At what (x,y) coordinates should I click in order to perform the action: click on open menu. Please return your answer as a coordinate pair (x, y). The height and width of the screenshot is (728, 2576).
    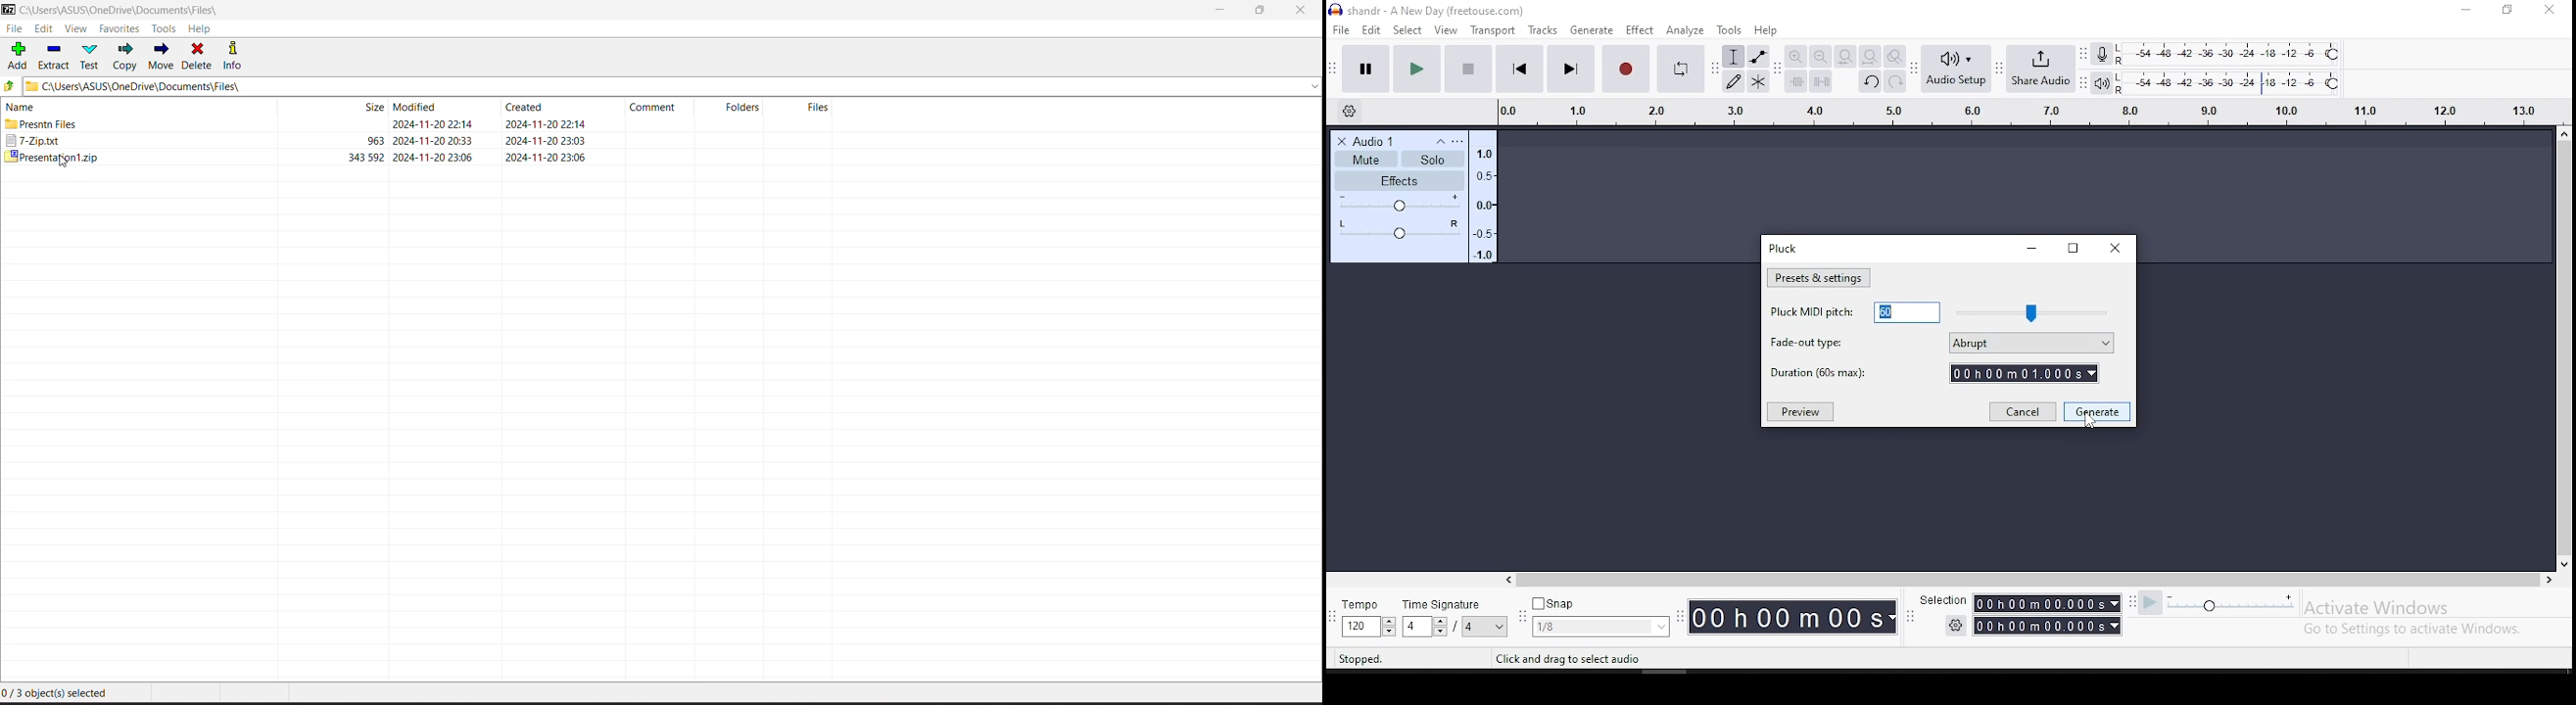
    Looking at the image, I should click on (1457, 139).